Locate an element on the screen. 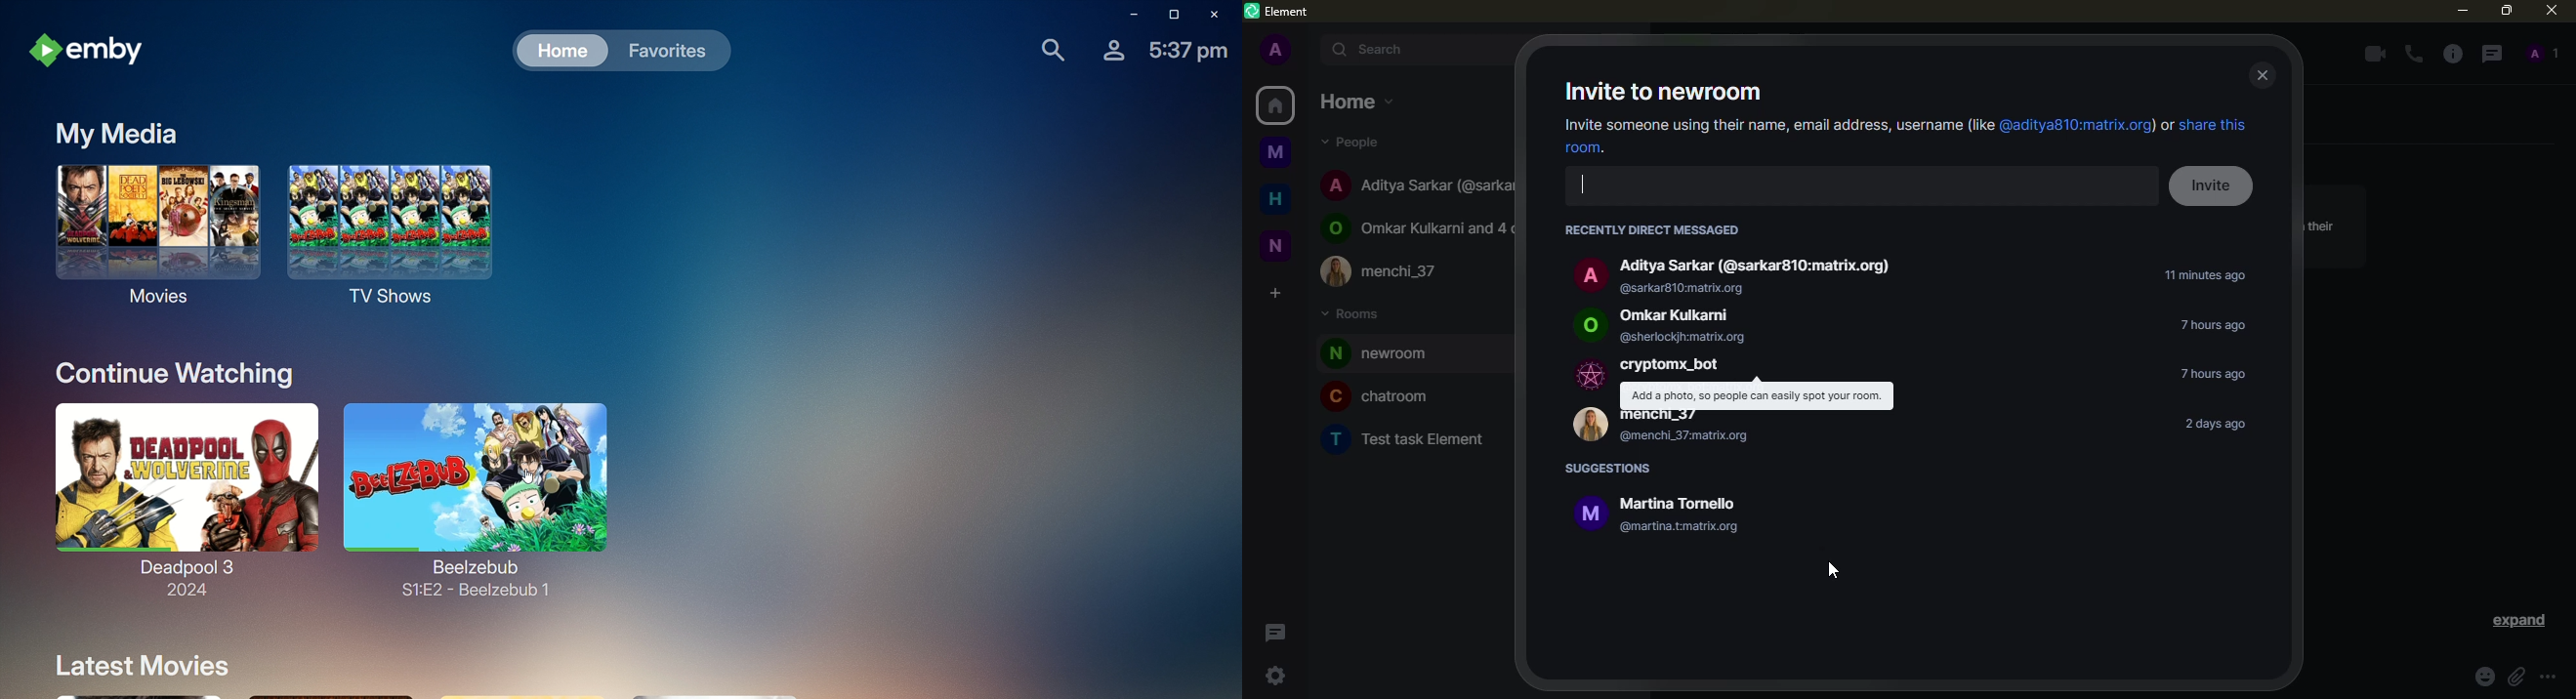 The height and width of the screenshot is (700, 2576). threads is located at coordinates (1275, 632).